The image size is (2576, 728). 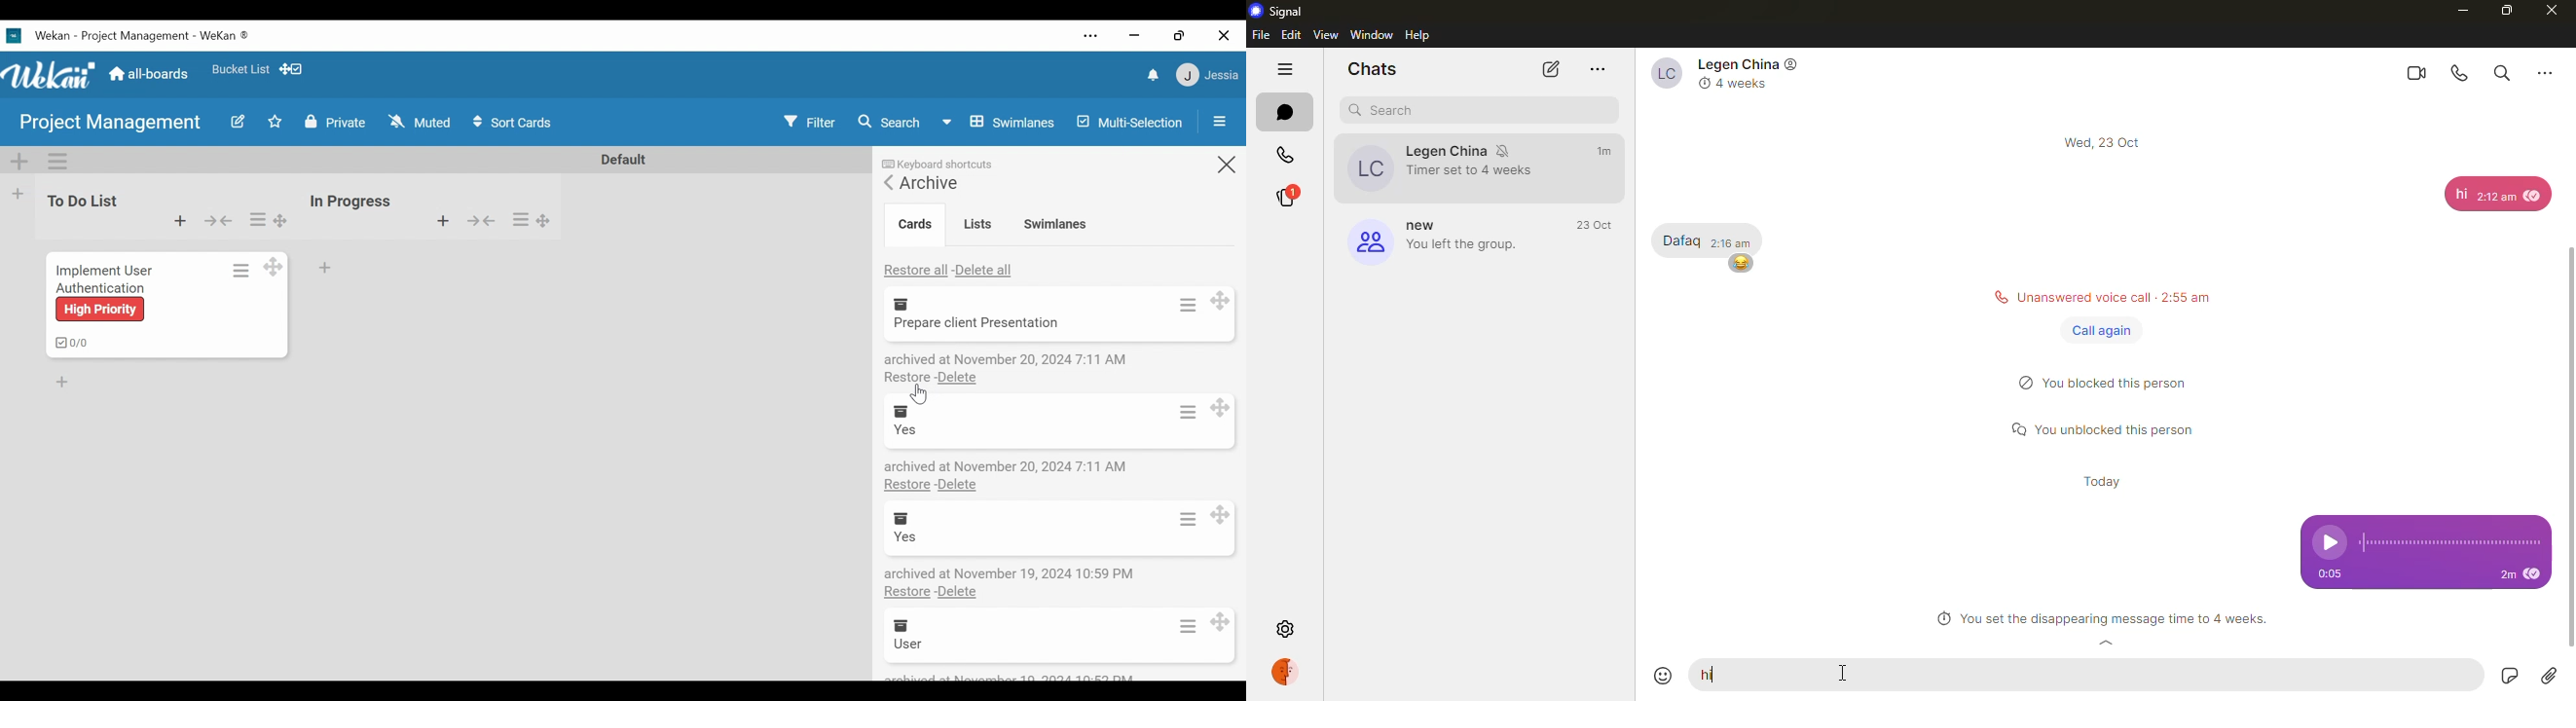 I want to click on Restore all, so click(x=916, y=268).